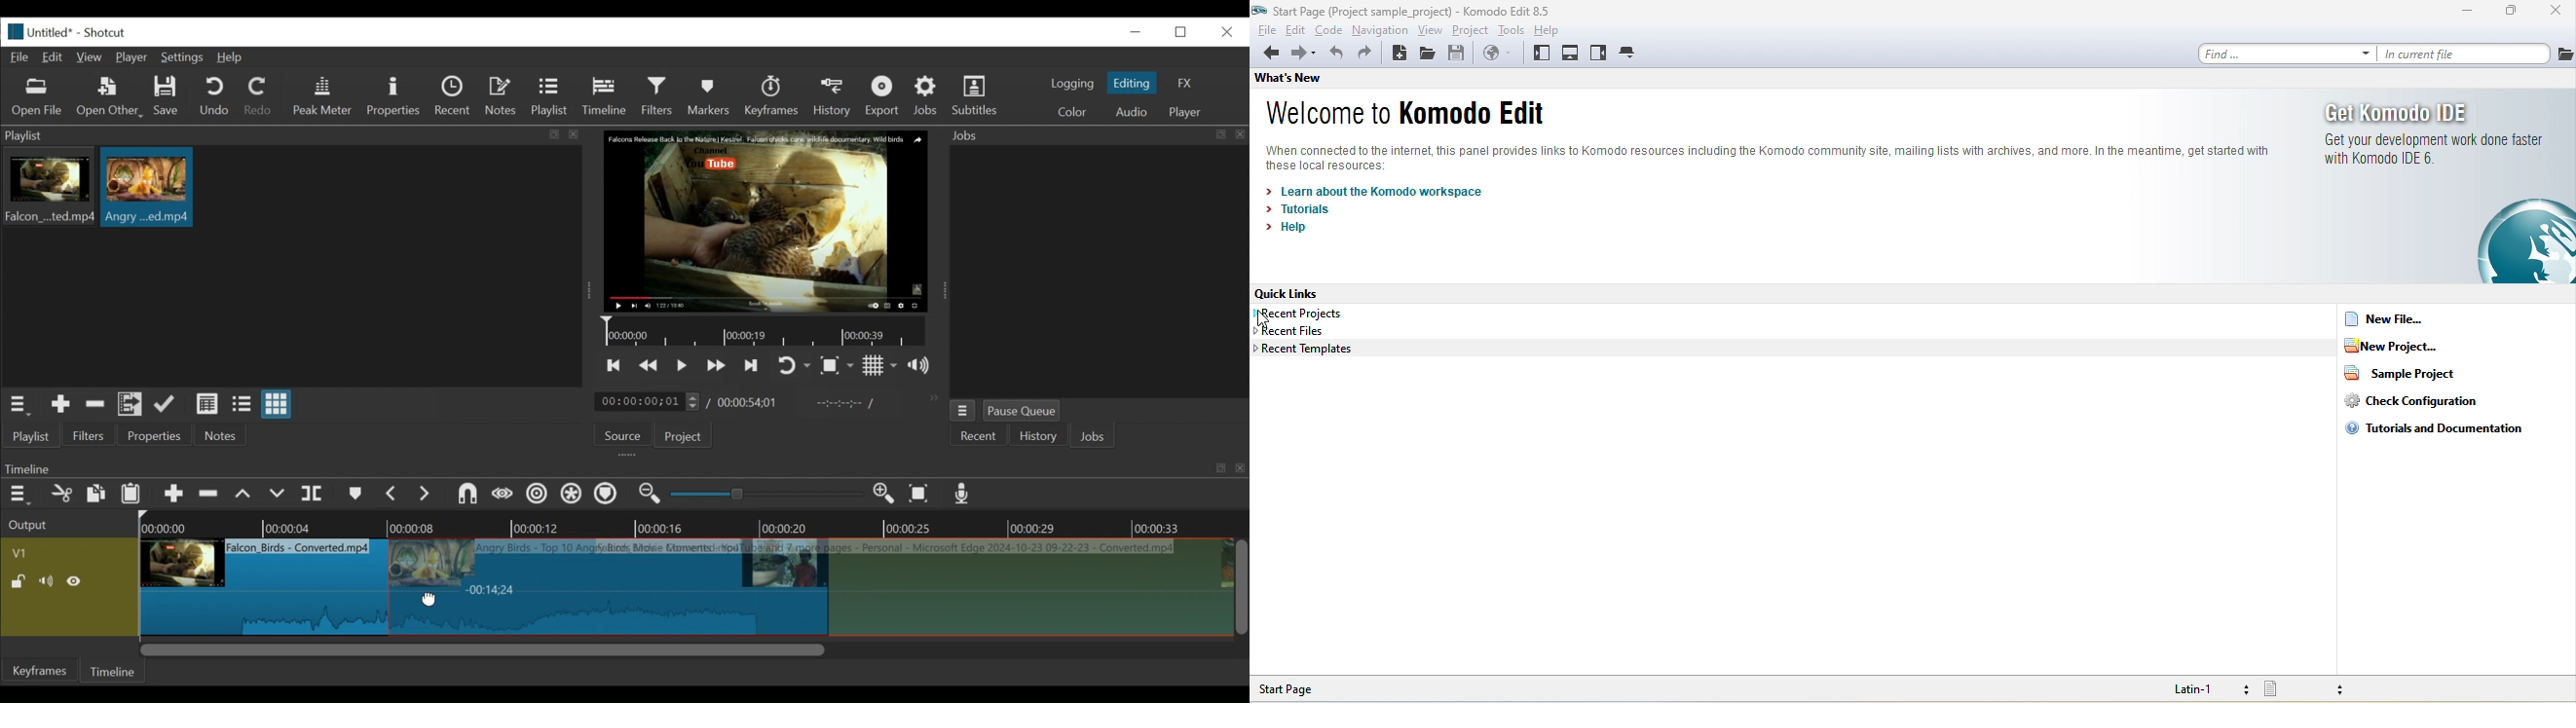 The height and width of the screenshot is (728, 2576). What do you see at coordinates (1601, 53) in the screenshot?
I see `right pane` at bounding box center [1601, 53].